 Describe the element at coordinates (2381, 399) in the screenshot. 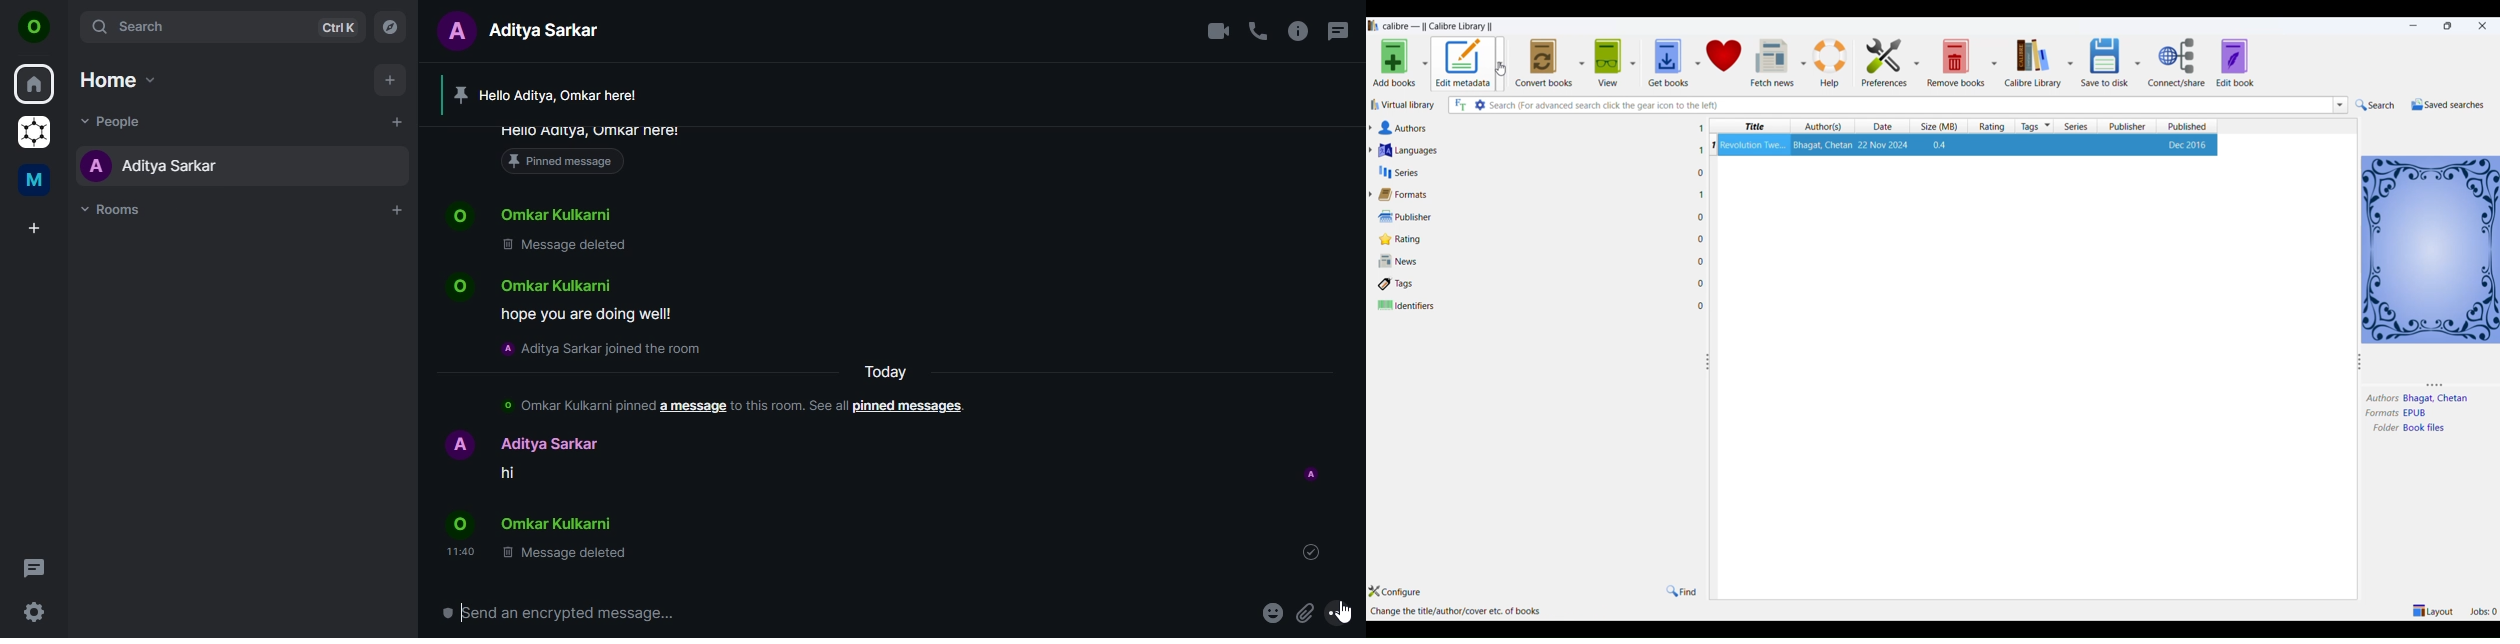

I see `authors` at that location.